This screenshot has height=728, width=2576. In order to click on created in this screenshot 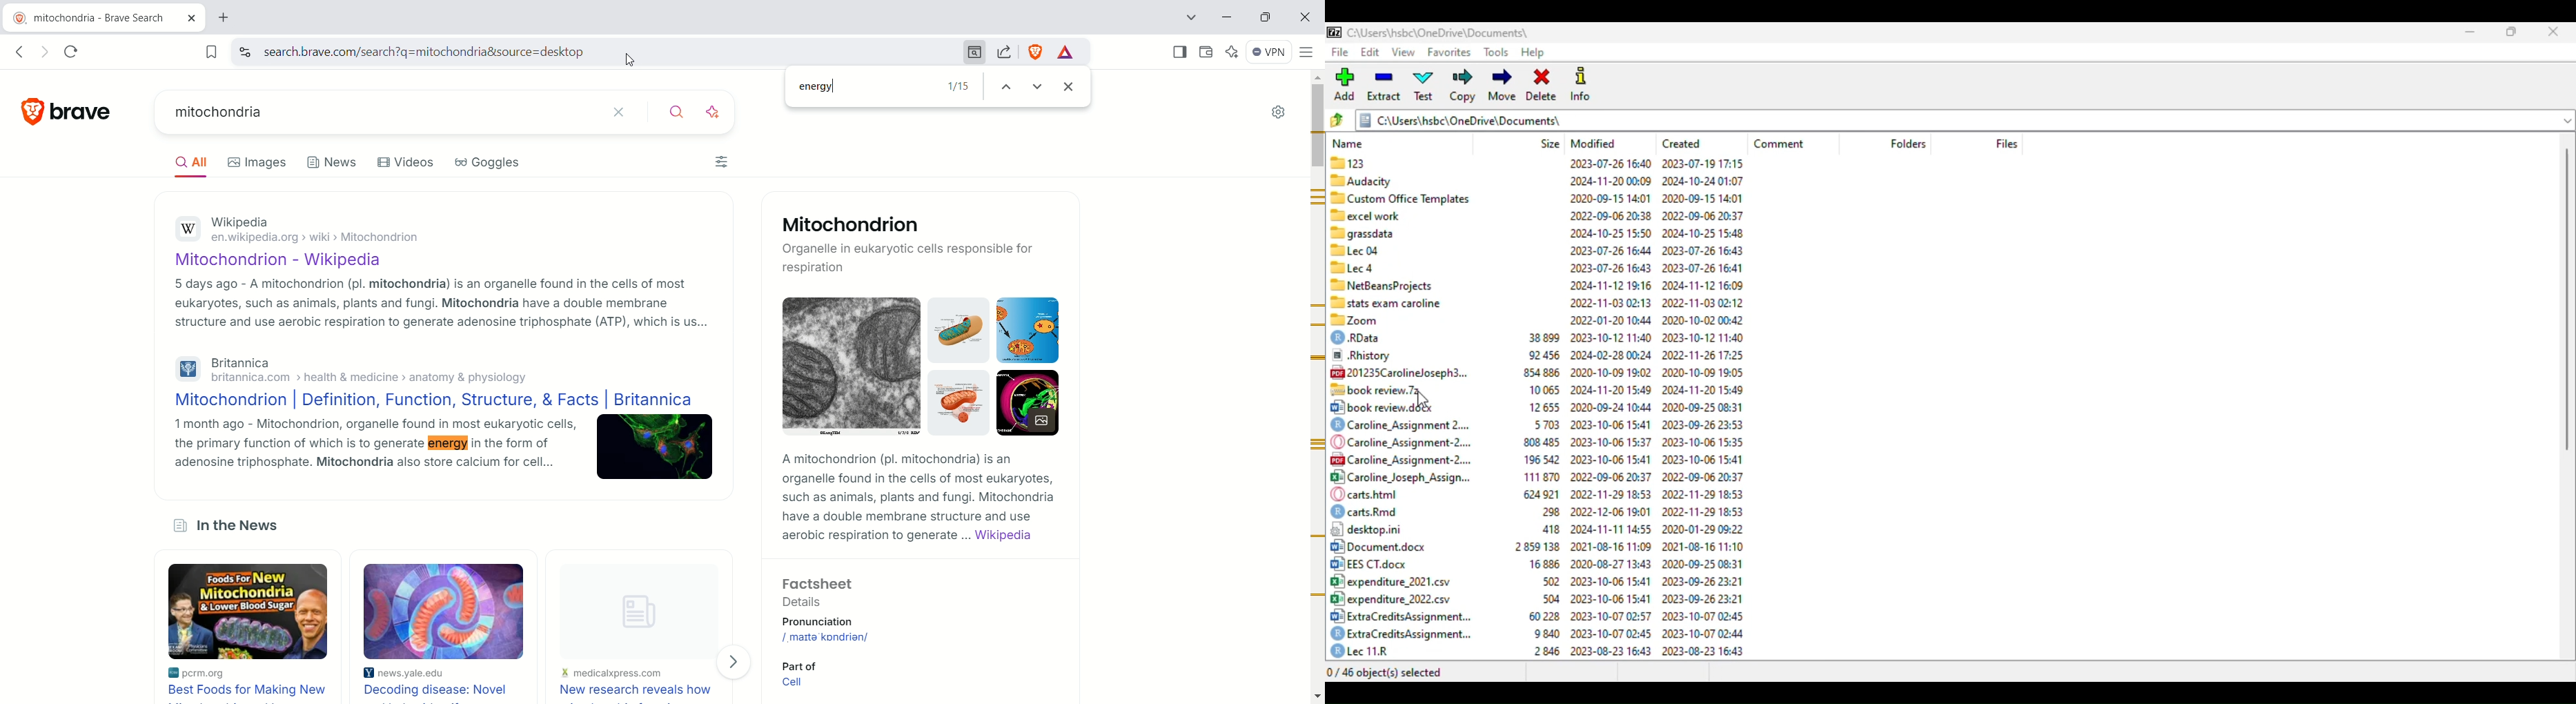, I will do `click(1682, 144)`.